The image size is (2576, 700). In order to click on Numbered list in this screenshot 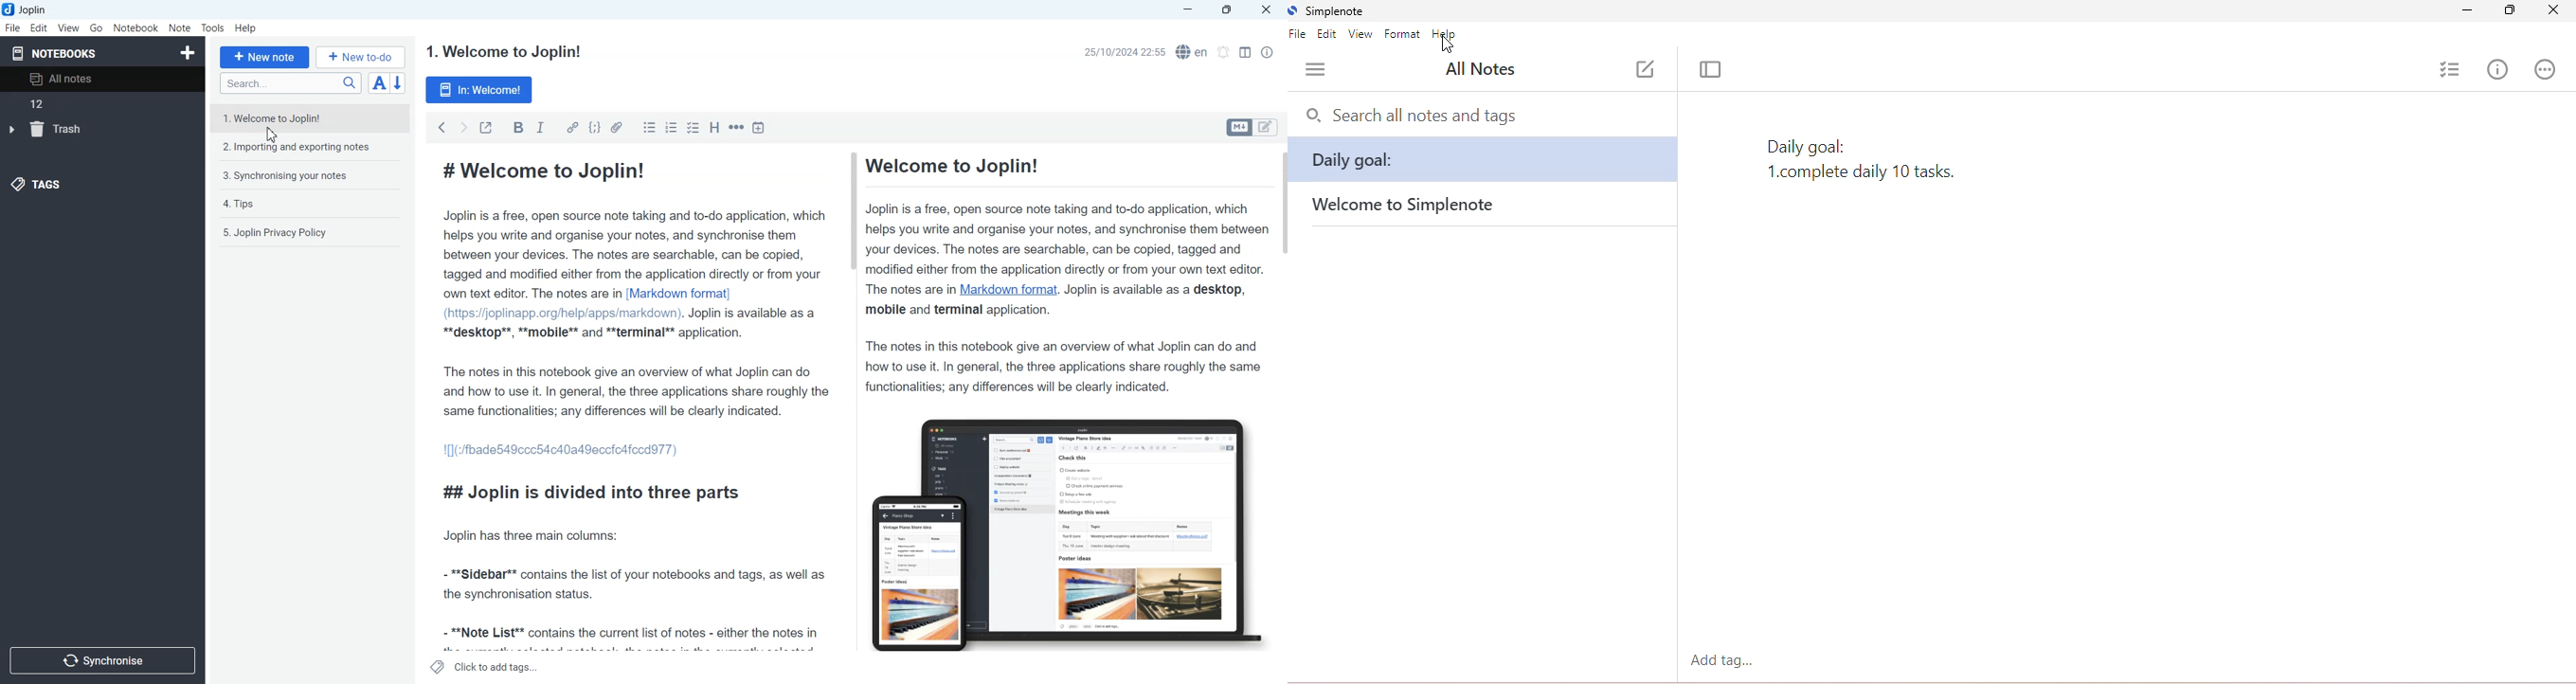, I will do `click(671, 127)`.